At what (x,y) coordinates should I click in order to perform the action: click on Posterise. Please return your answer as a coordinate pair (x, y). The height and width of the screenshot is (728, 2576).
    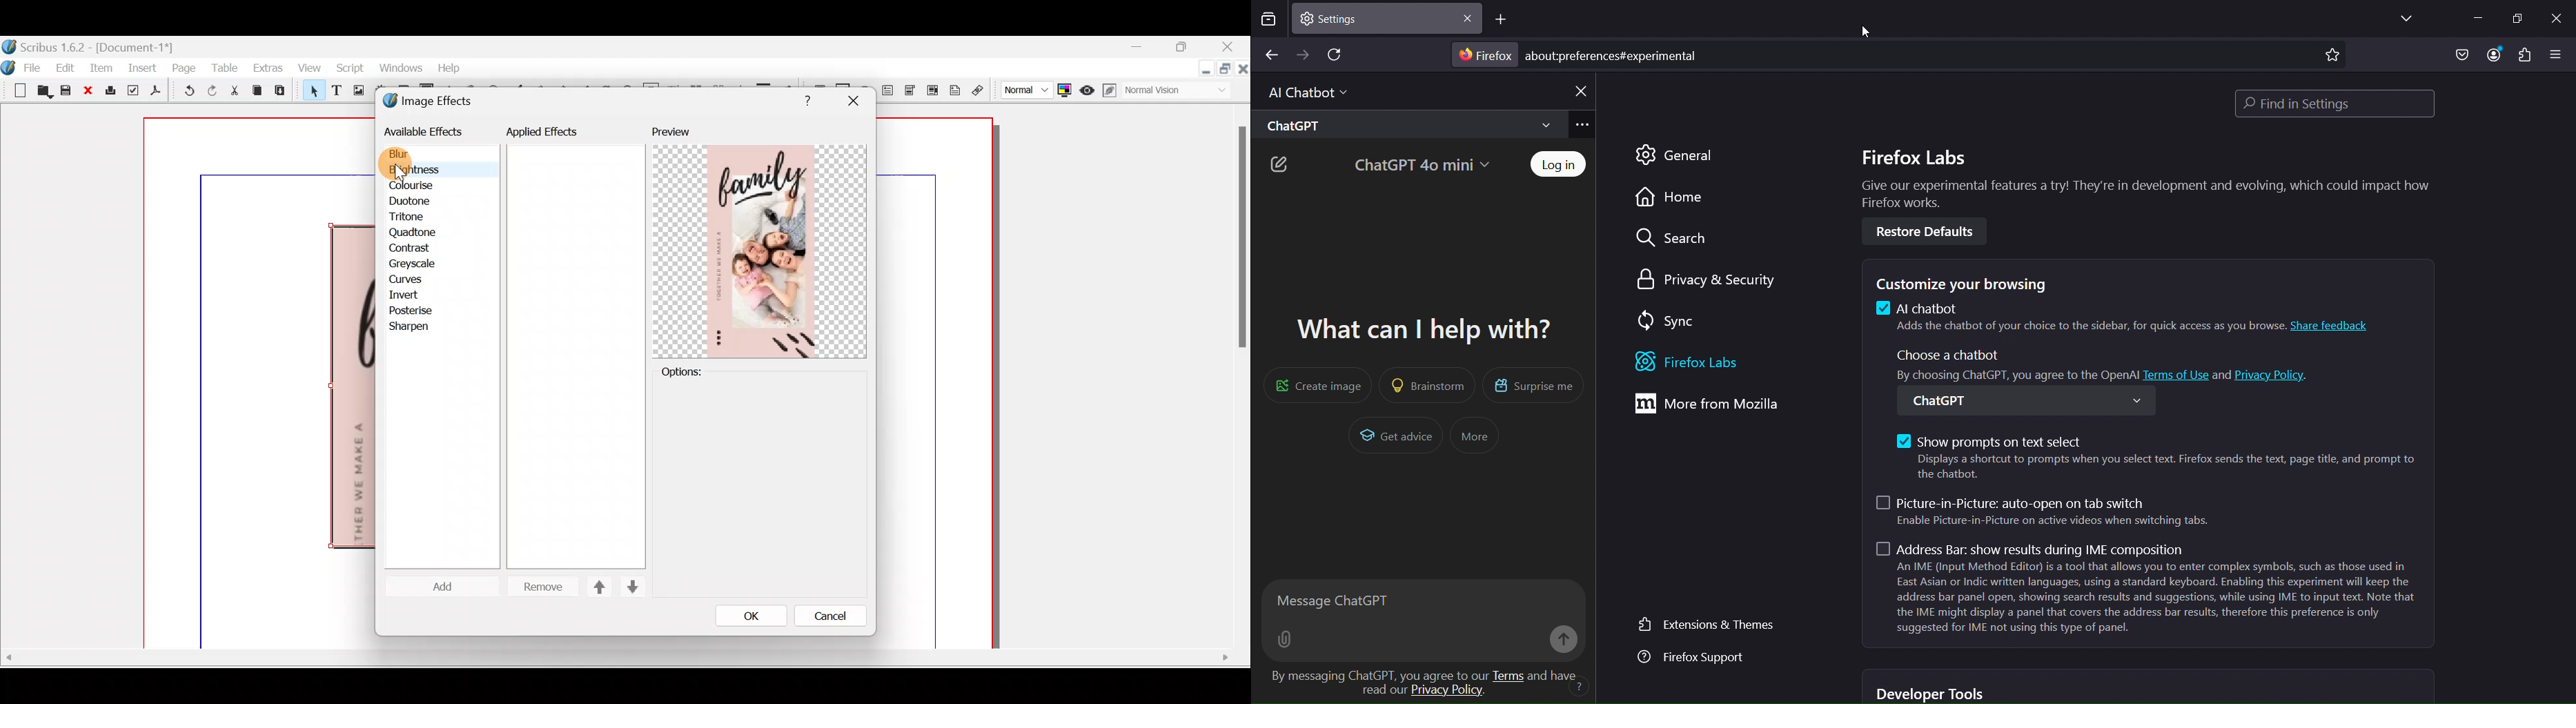
    Looking at the image, I should click on (420, 310).